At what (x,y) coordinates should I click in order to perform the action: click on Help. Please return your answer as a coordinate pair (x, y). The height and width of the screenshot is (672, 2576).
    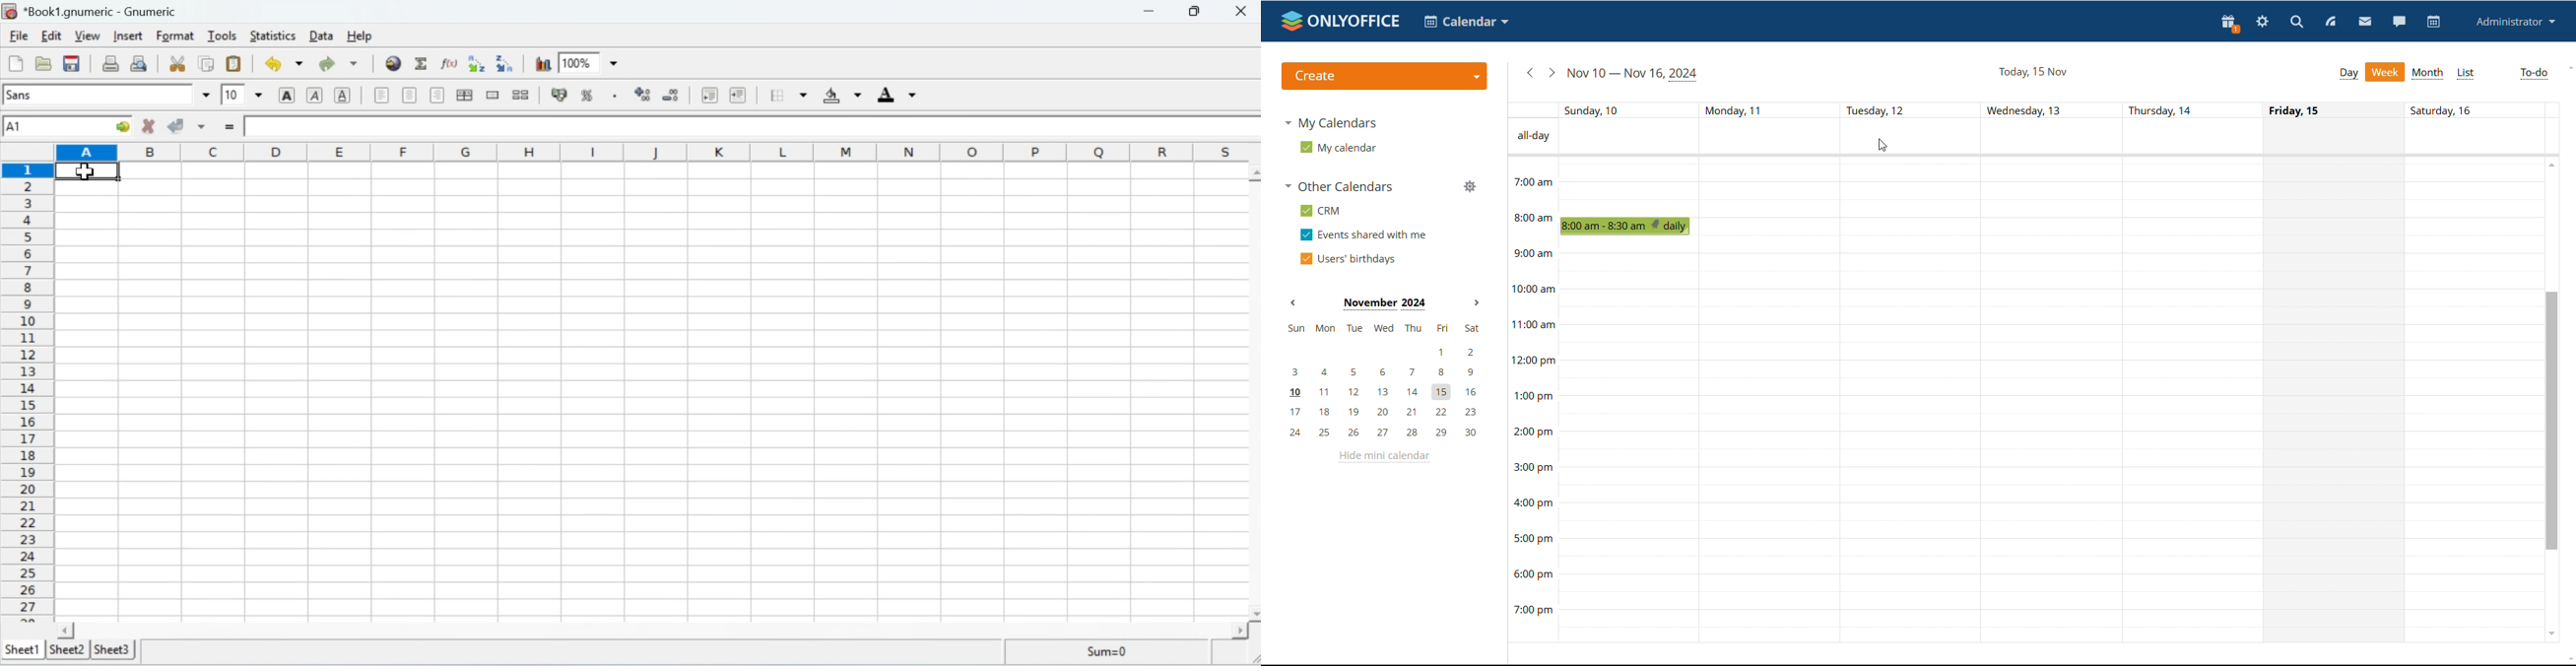
    Looking at the image, I should click on (360, 35).